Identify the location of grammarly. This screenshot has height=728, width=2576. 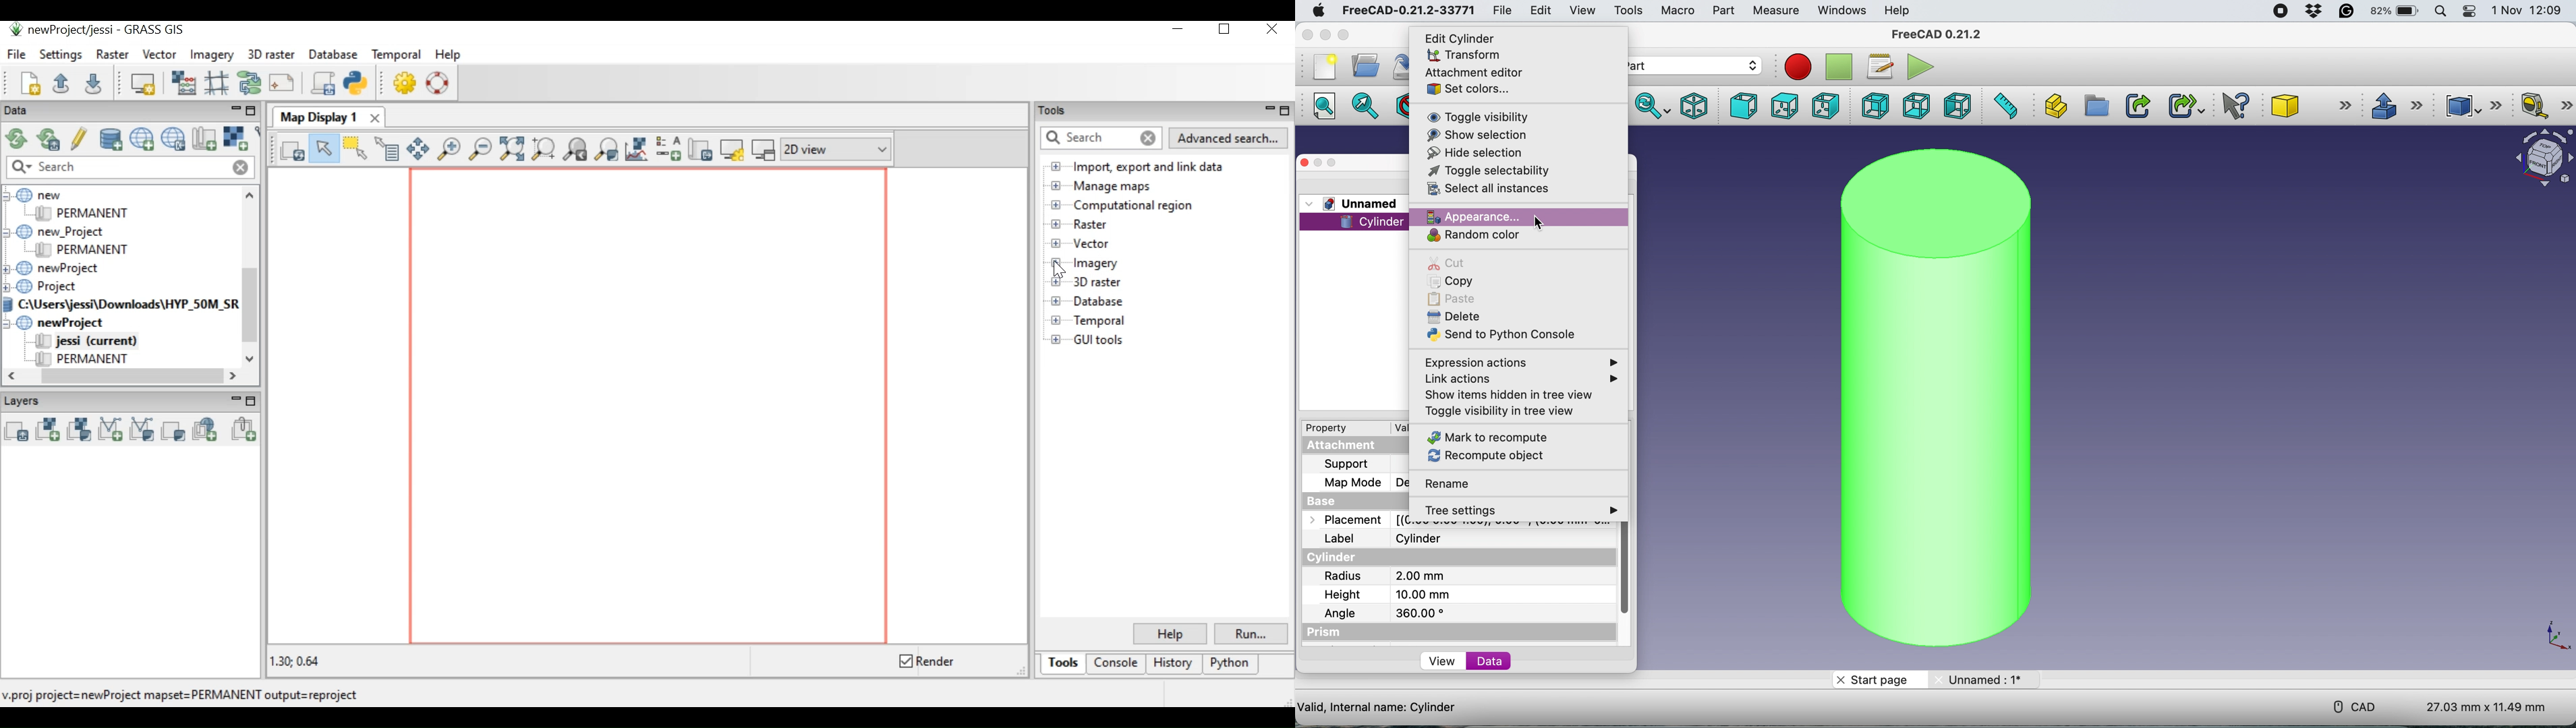
(2349, 12).